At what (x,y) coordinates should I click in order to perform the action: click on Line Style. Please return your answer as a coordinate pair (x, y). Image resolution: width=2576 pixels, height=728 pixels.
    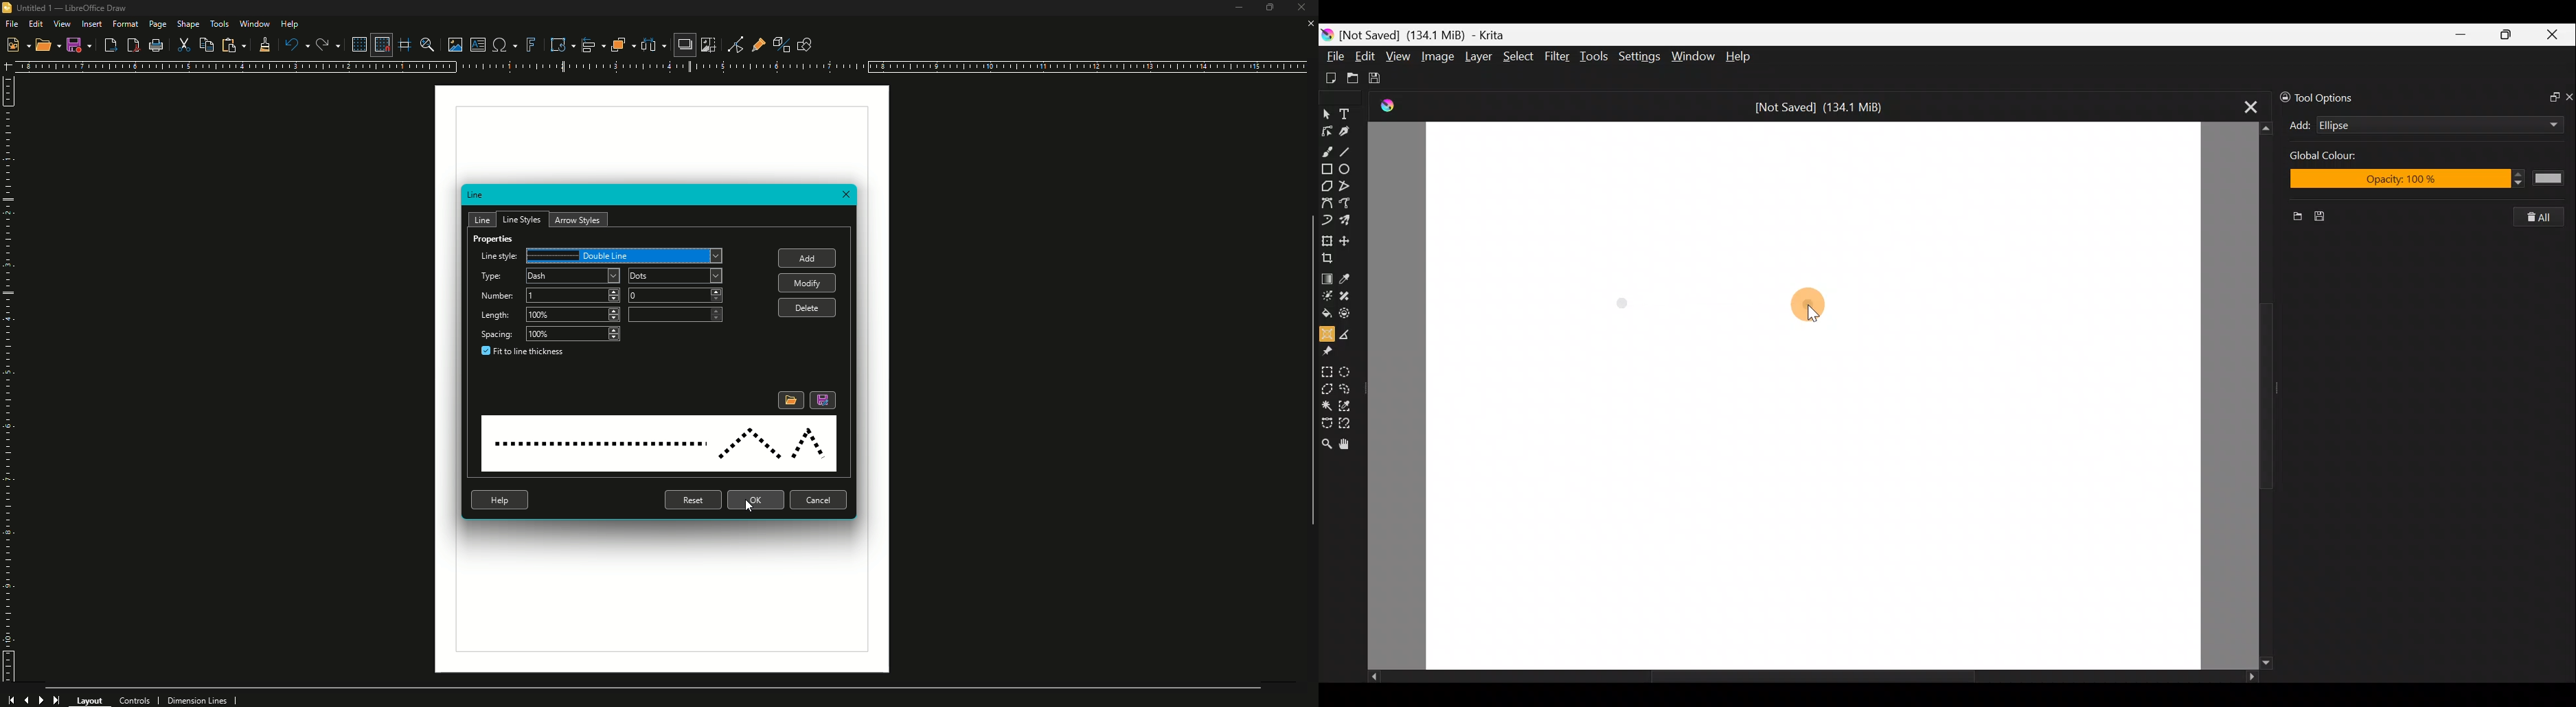
    Looking at the image, I should click on (659, 445).